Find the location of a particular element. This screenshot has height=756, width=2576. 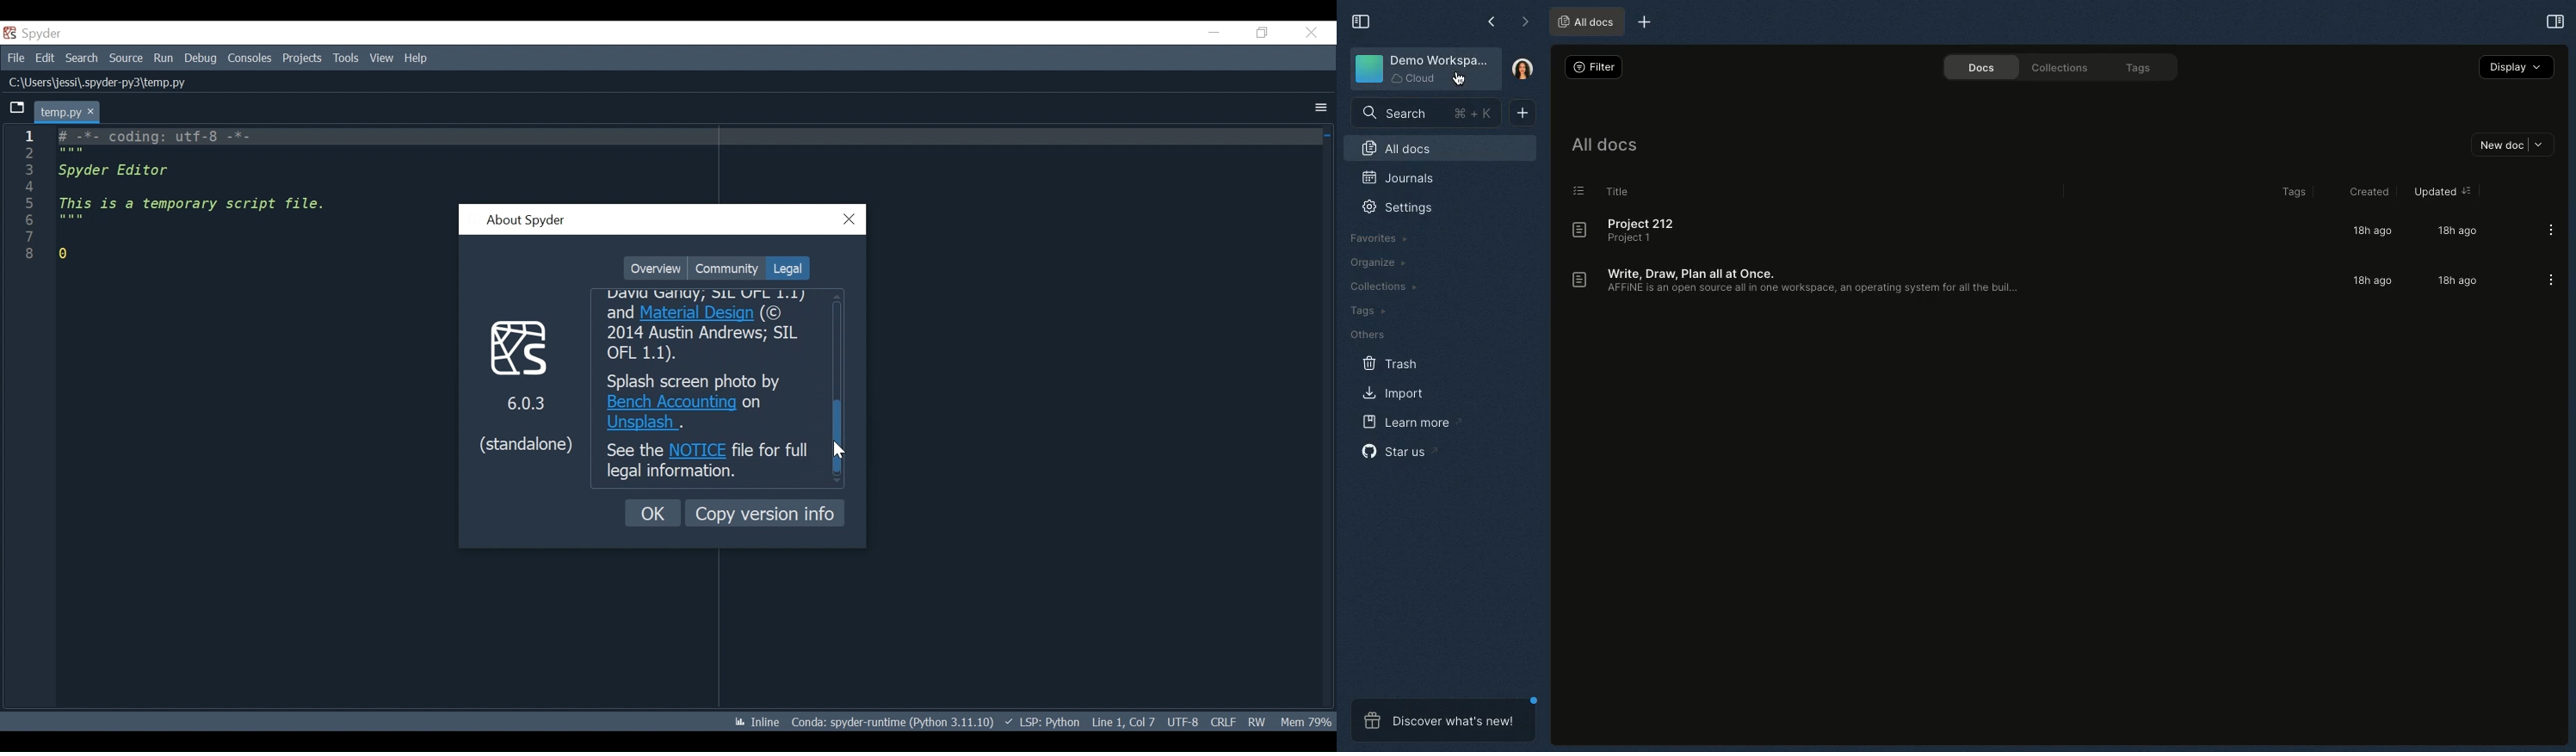

Conda: spyder-runtime (Python 3.11.10) is located at coordinates (894, 725).